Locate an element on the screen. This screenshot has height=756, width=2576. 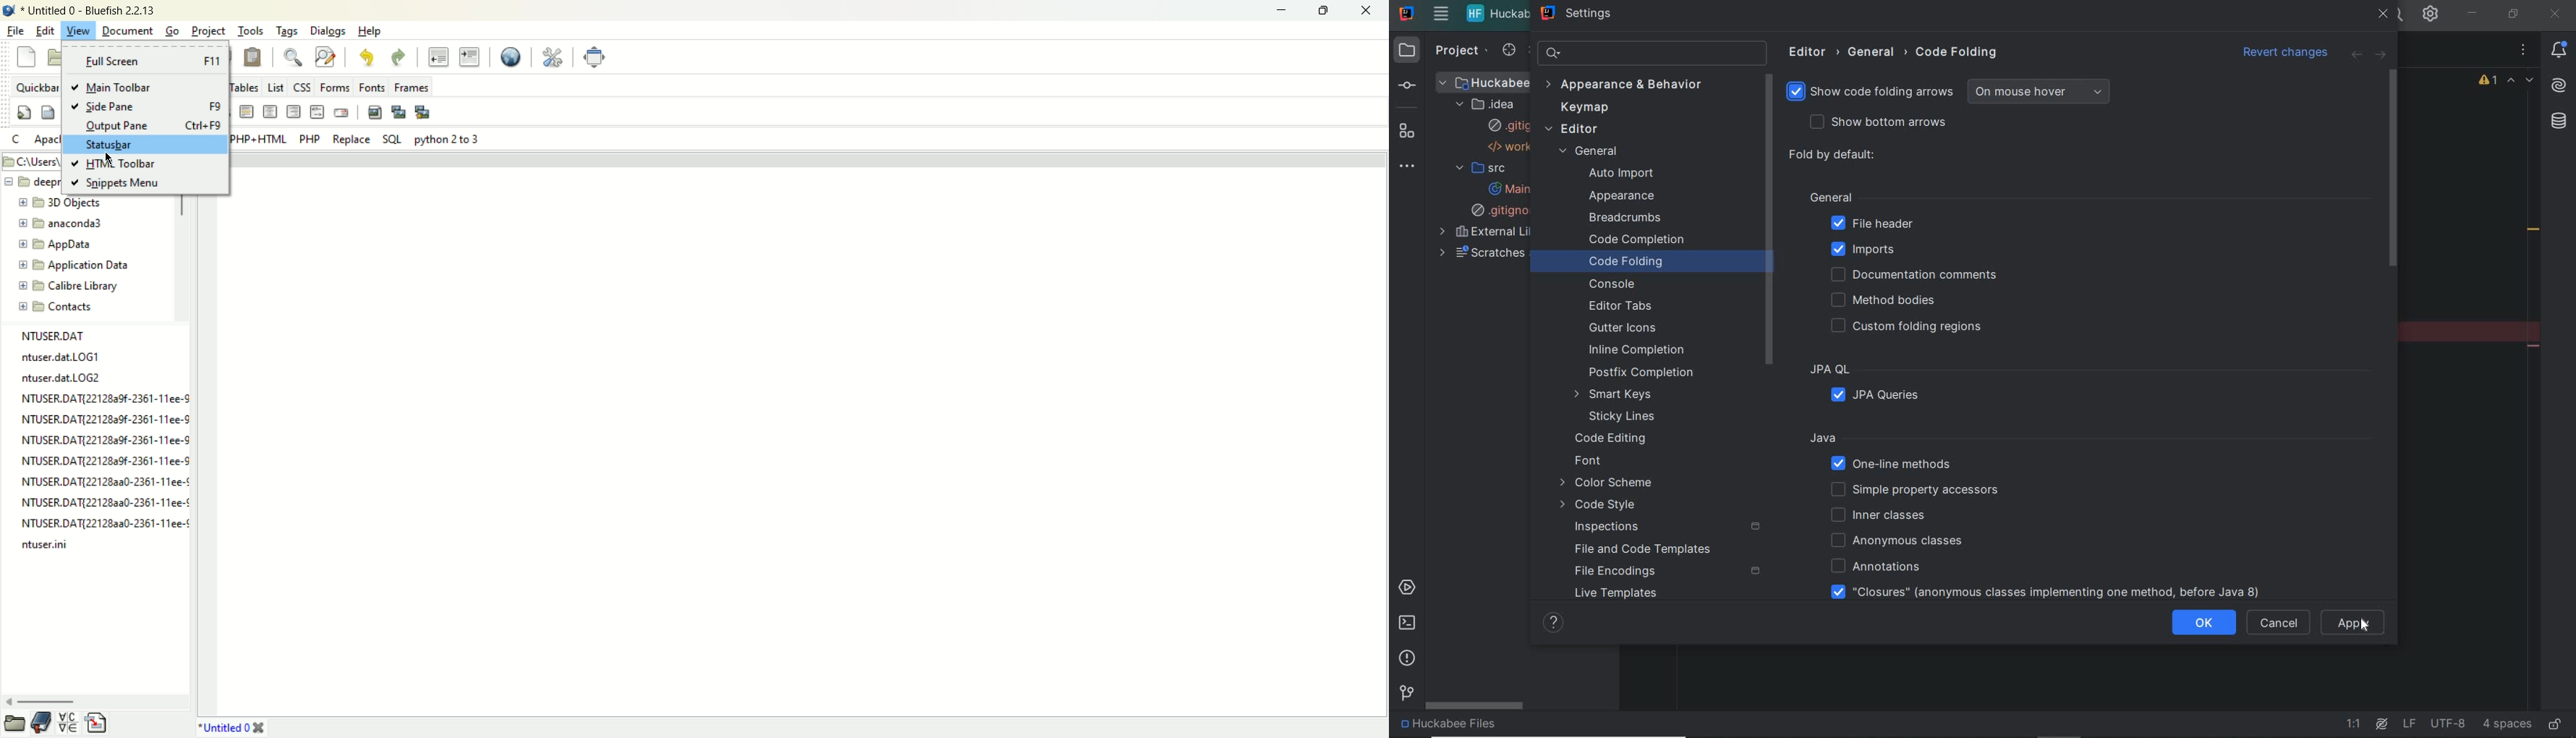
project file name is located at coordinates (1498, 15).